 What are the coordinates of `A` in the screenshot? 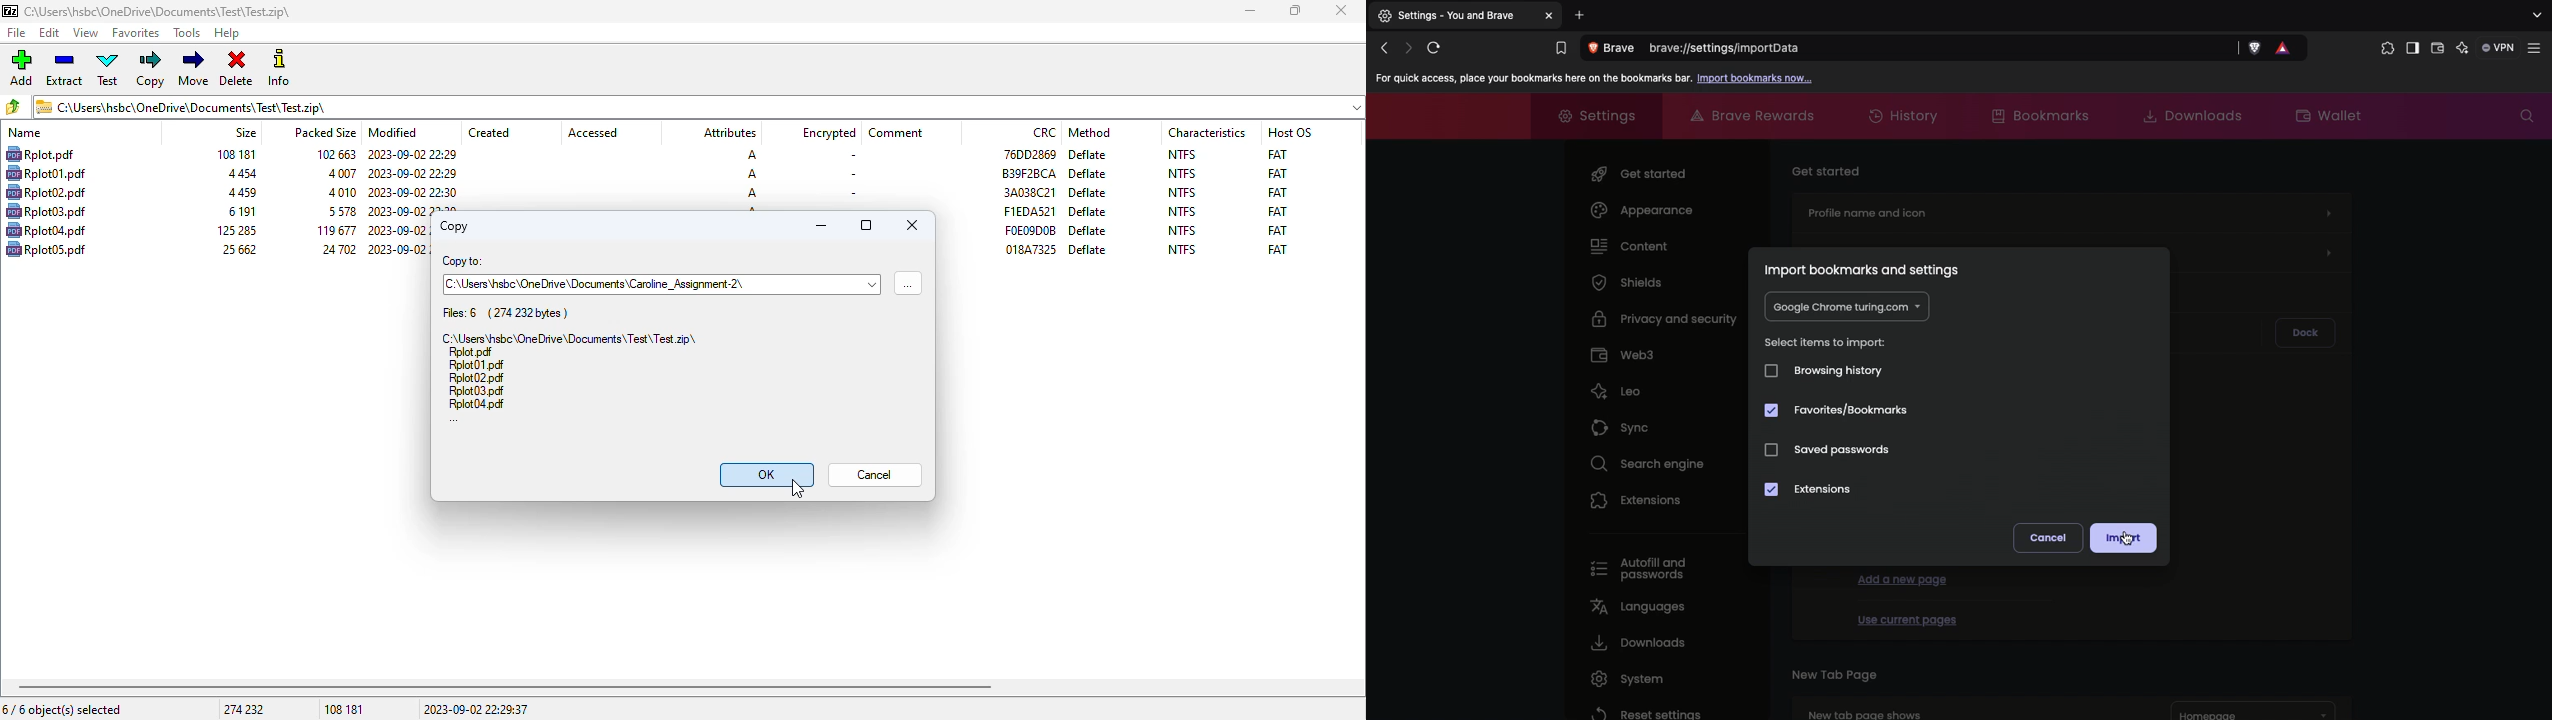 It's located at (752, 193).